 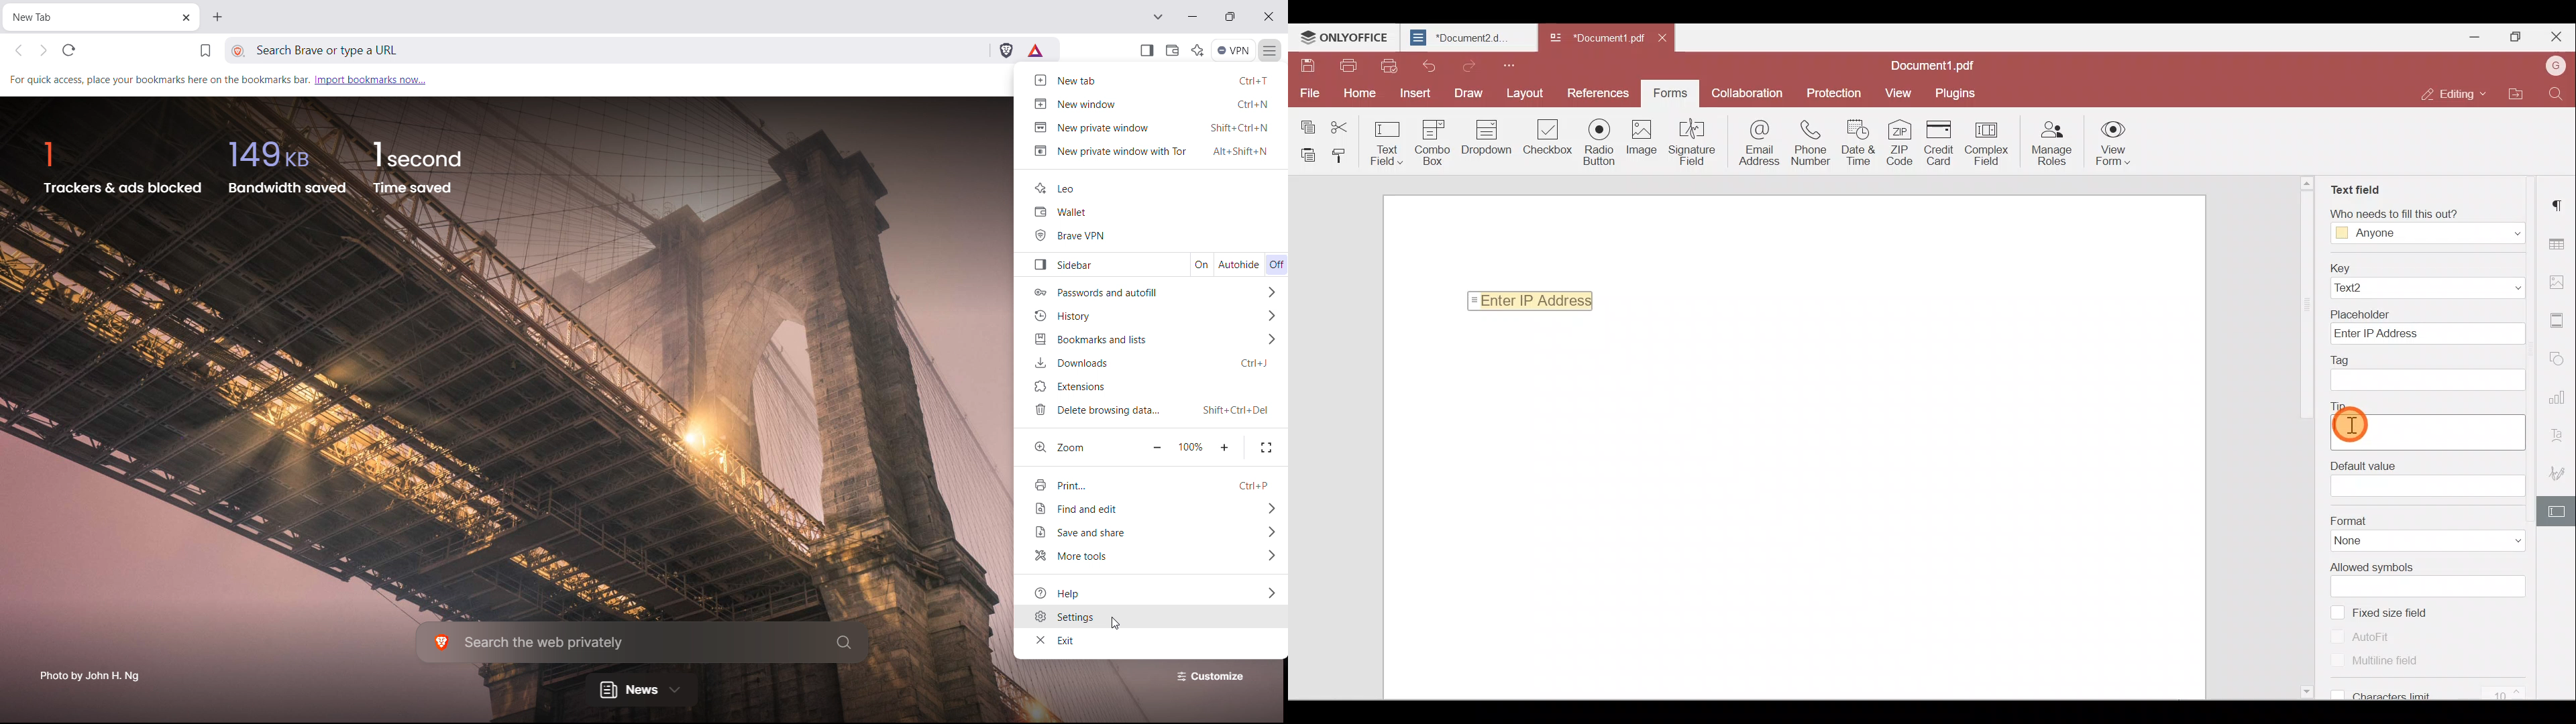 I want to click on Account name, so click(x=2555, y=64).